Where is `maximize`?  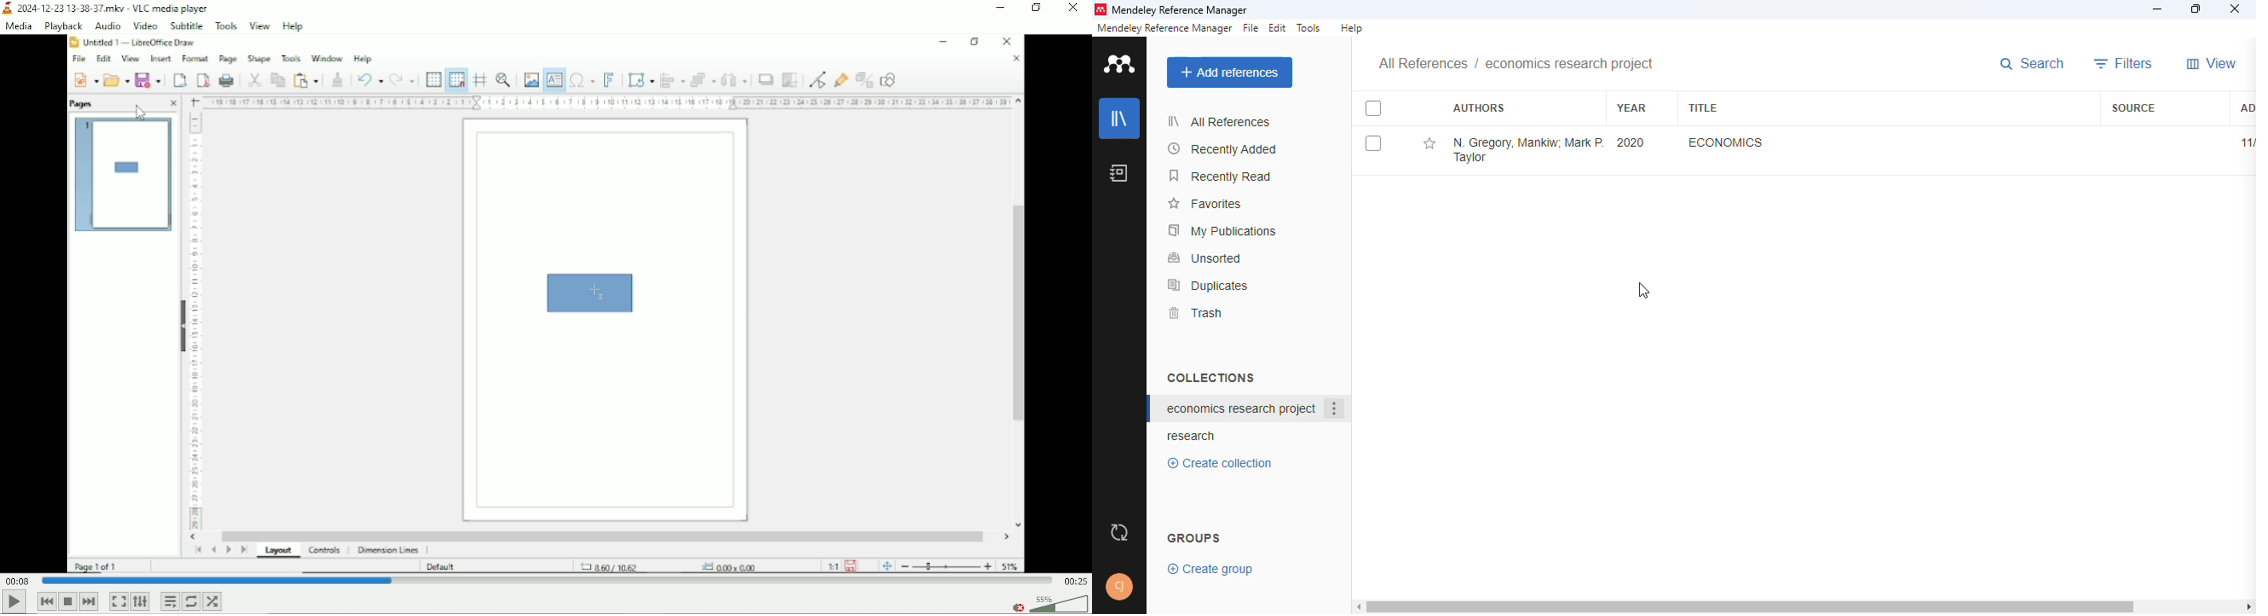 maximize is located at coordinates (2199, 9).